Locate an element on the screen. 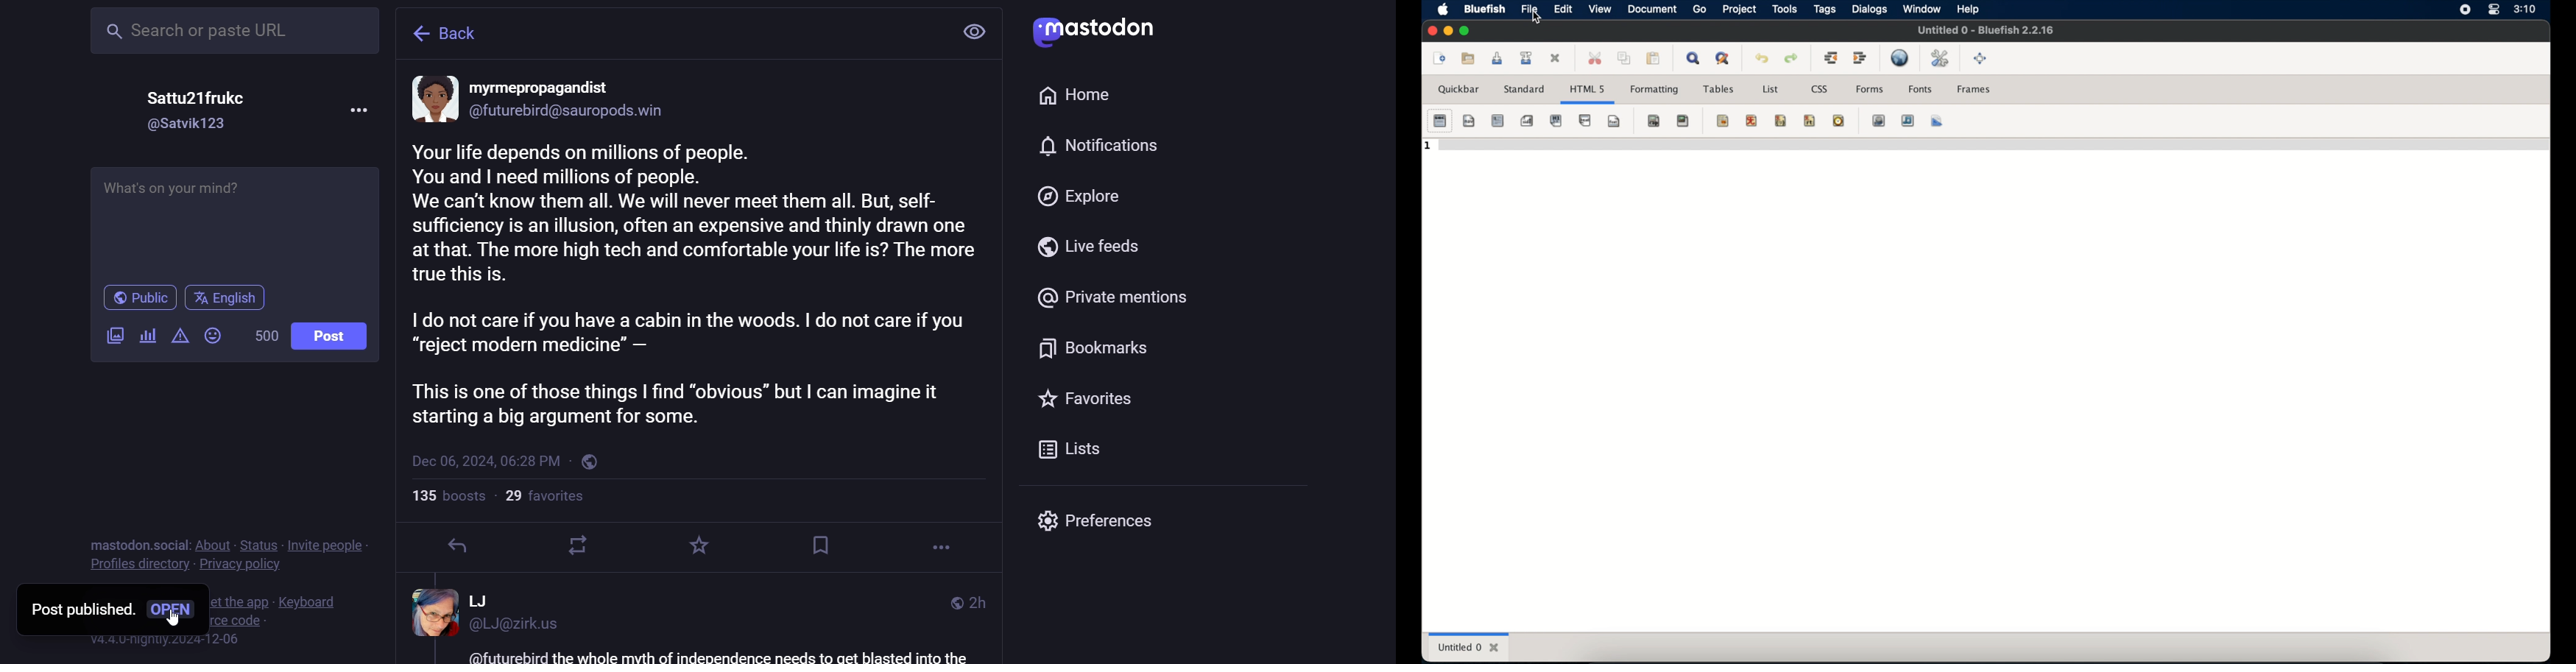  boosts is located at coordinates (447, 496).